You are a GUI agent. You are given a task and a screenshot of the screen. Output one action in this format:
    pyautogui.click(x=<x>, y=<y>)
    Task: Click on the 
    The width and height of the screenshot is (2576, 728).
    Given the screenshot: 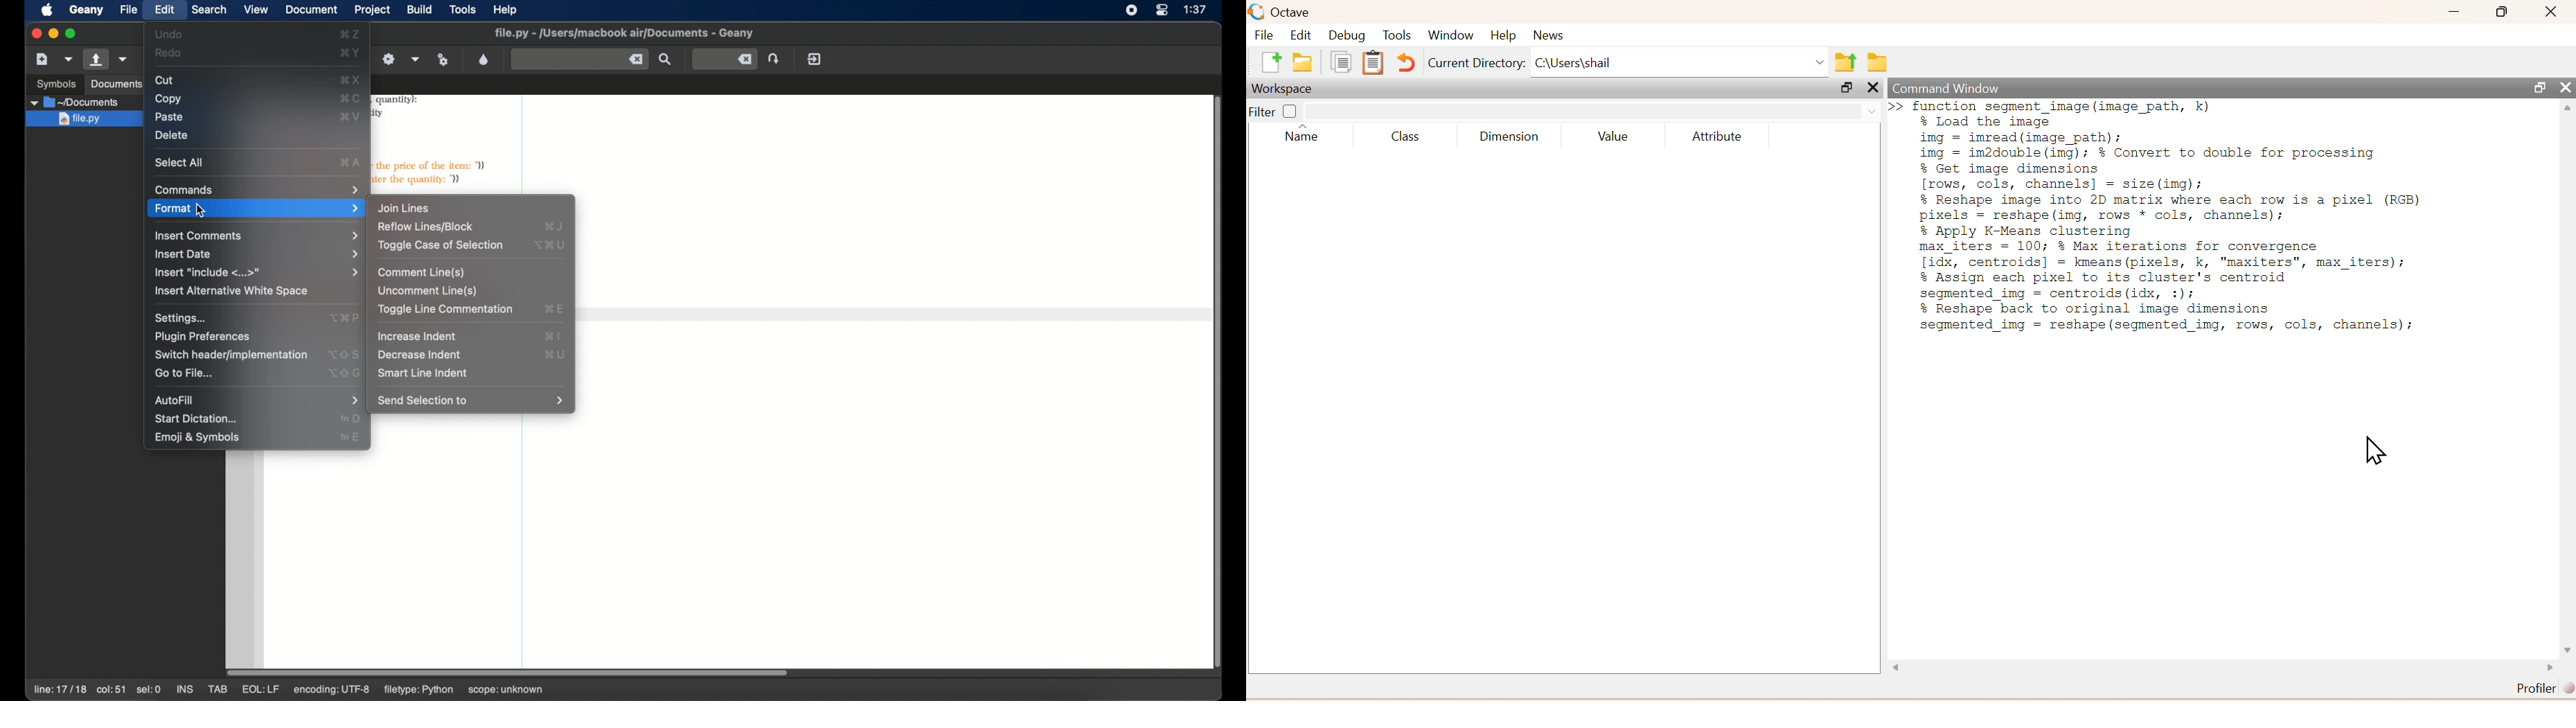 What is the action you would take?
    pyautogui.click(x=1902, y=668)
    